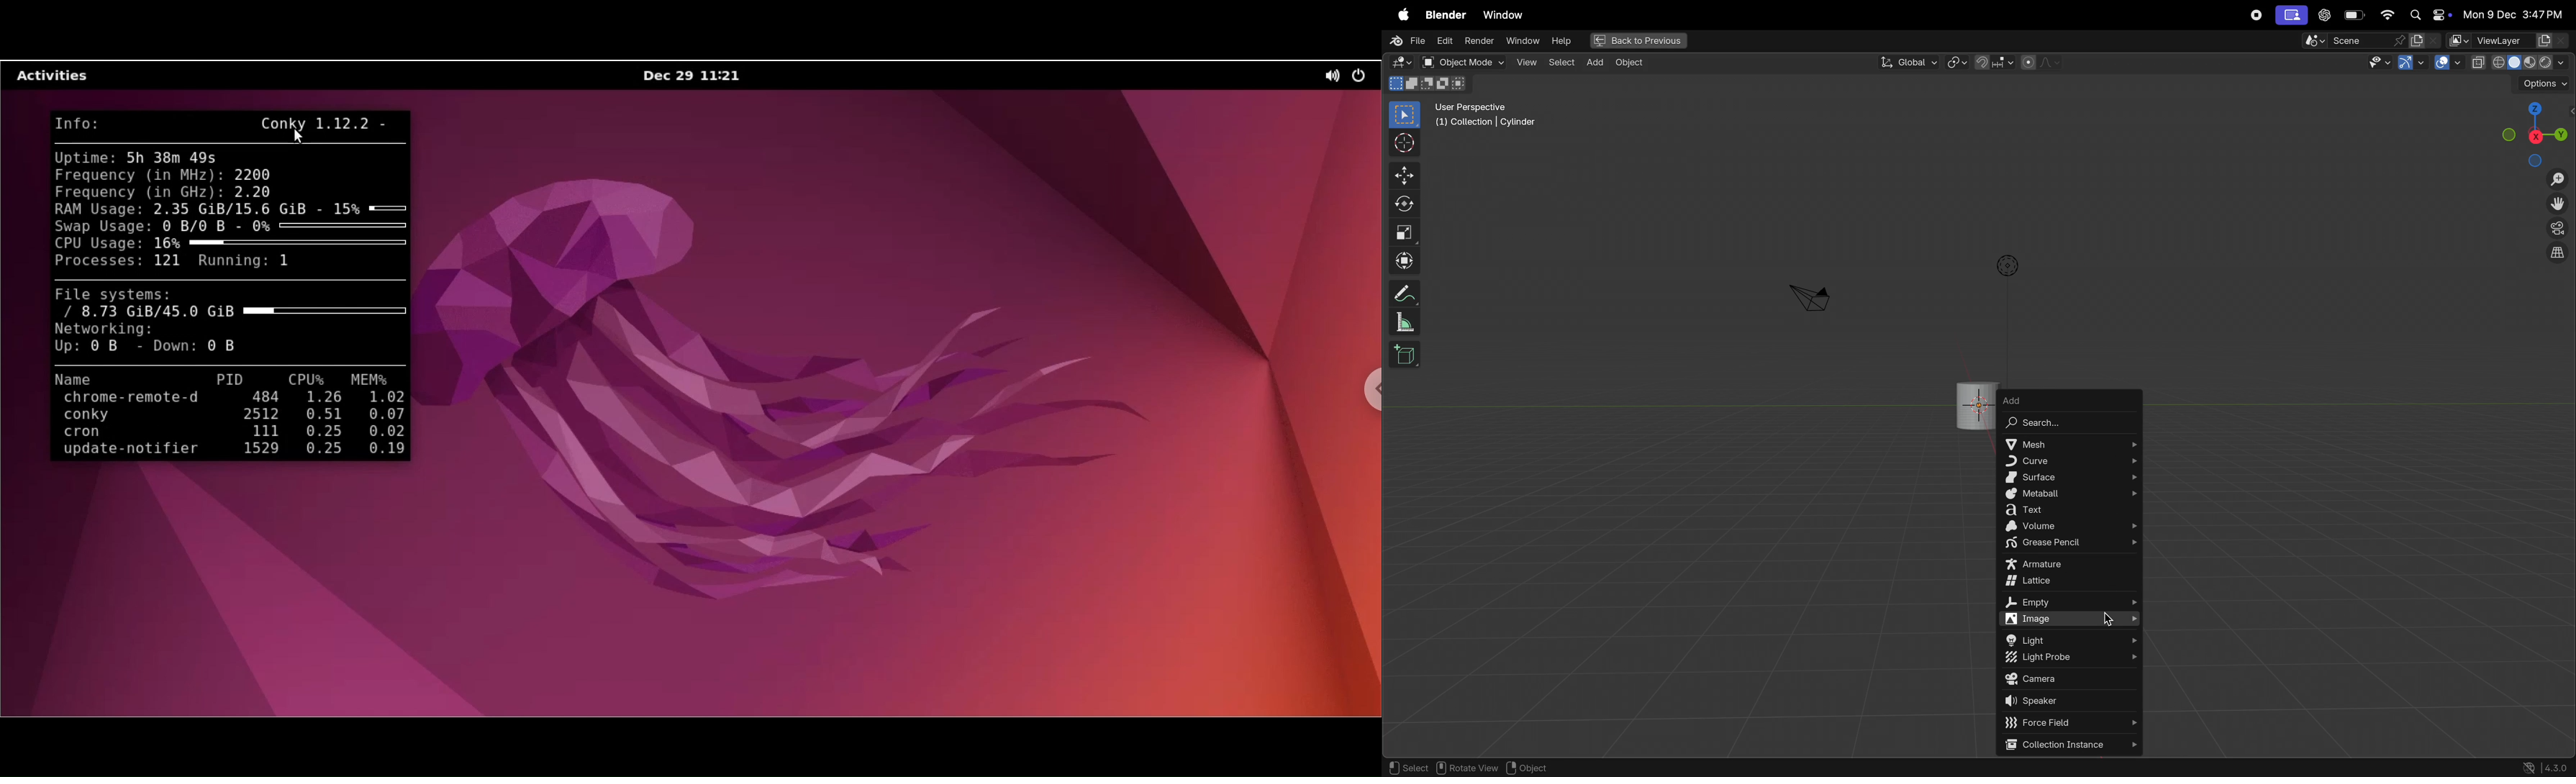  What do you see at coordinates (1503, 13) in the screenshot?
I see `Windows` at bounding box center [1503, 13].